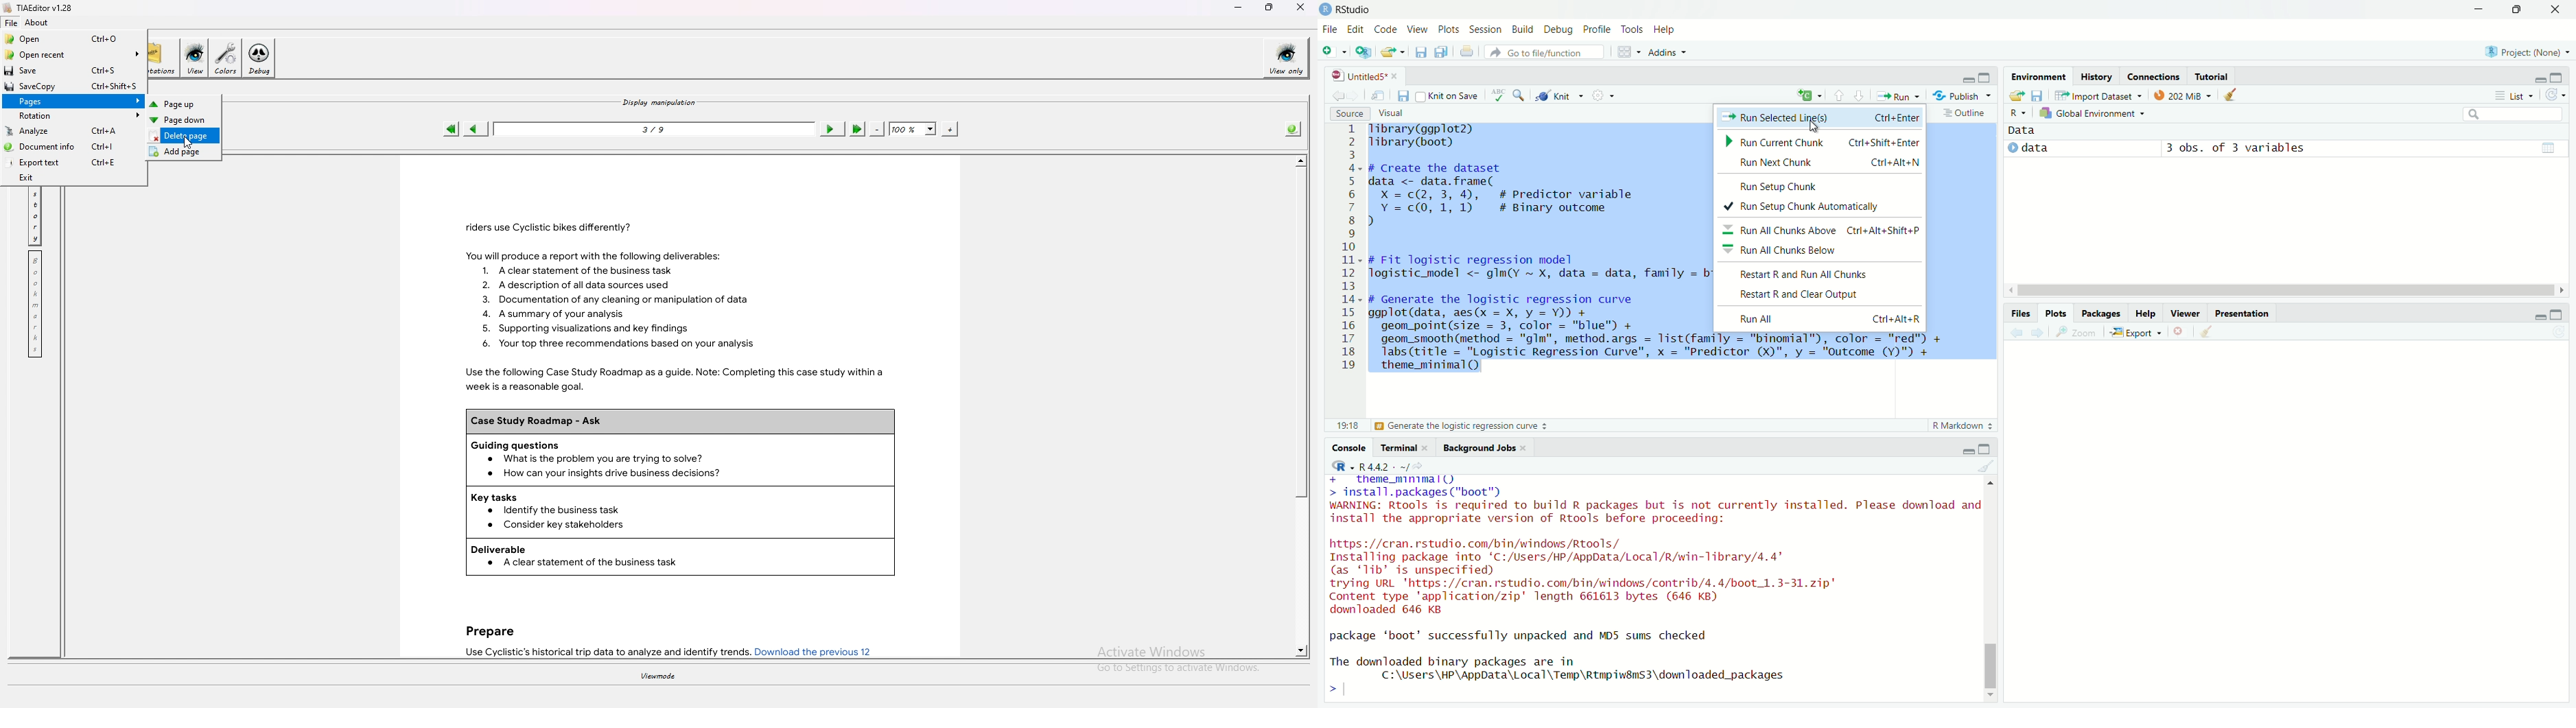  Describe the element at coordinates (1387, 52) in the screenshot. I see `Open an existing file` at that location.